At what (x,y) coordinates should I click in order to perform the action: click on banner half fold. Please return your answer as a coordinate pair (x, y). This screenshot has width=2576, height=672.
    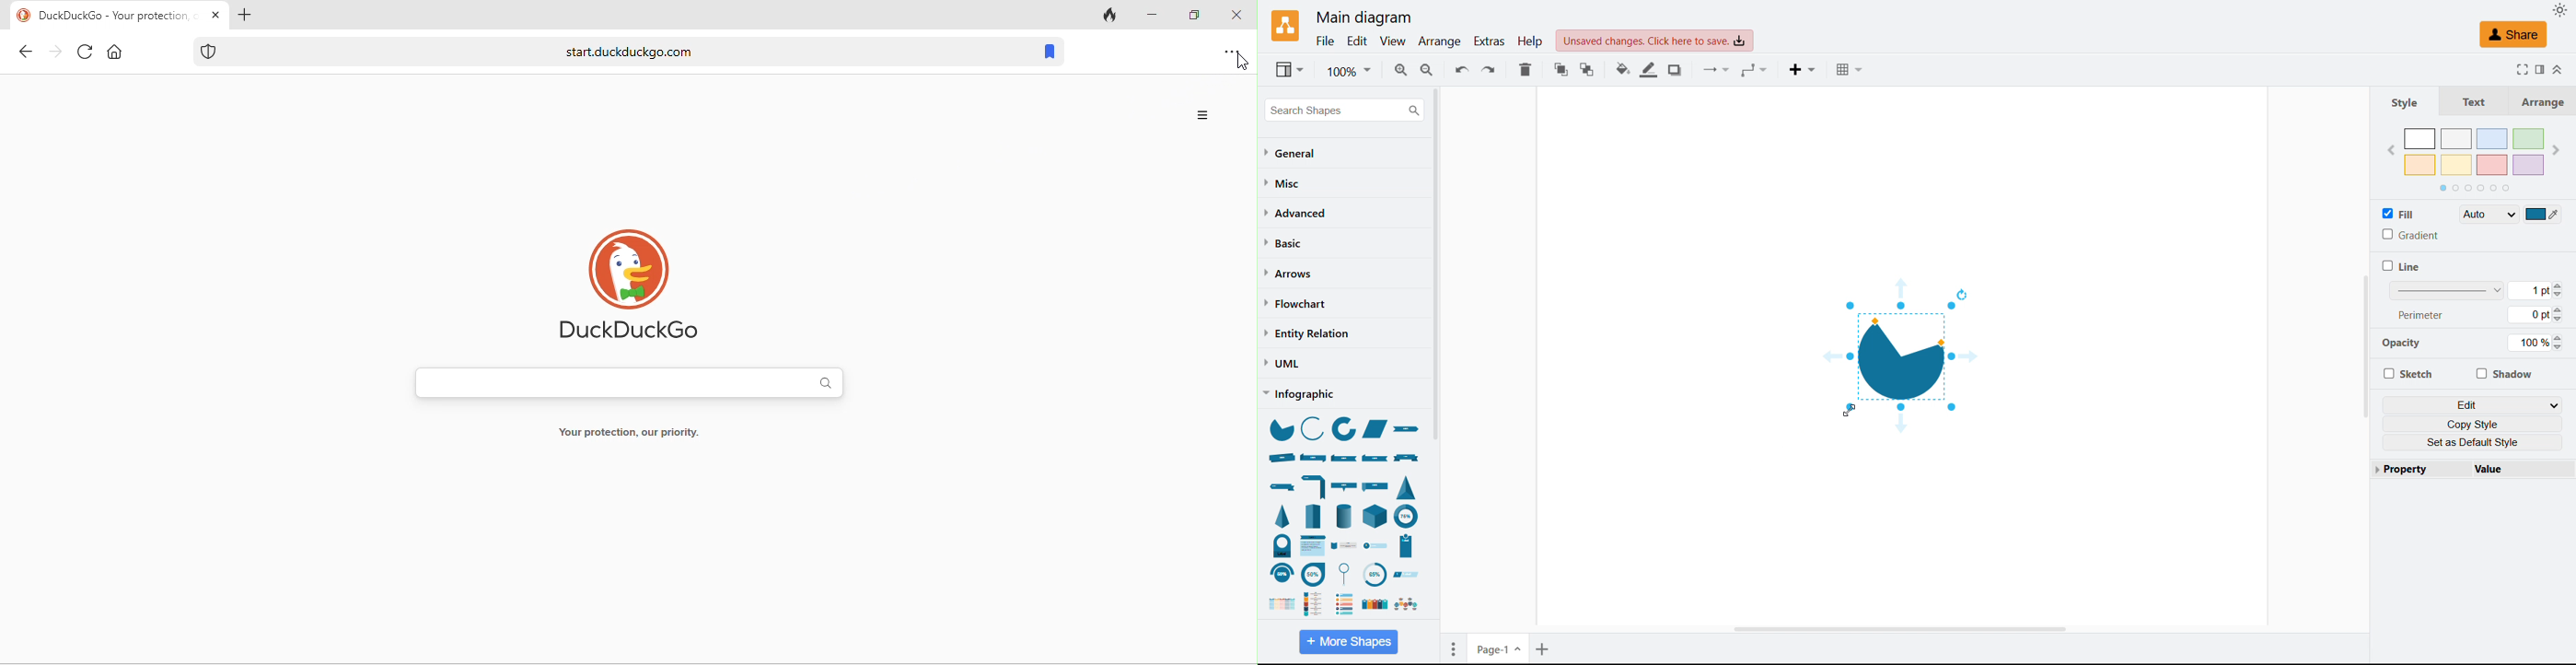
    Looking at the image, I should click on (1315, 486).